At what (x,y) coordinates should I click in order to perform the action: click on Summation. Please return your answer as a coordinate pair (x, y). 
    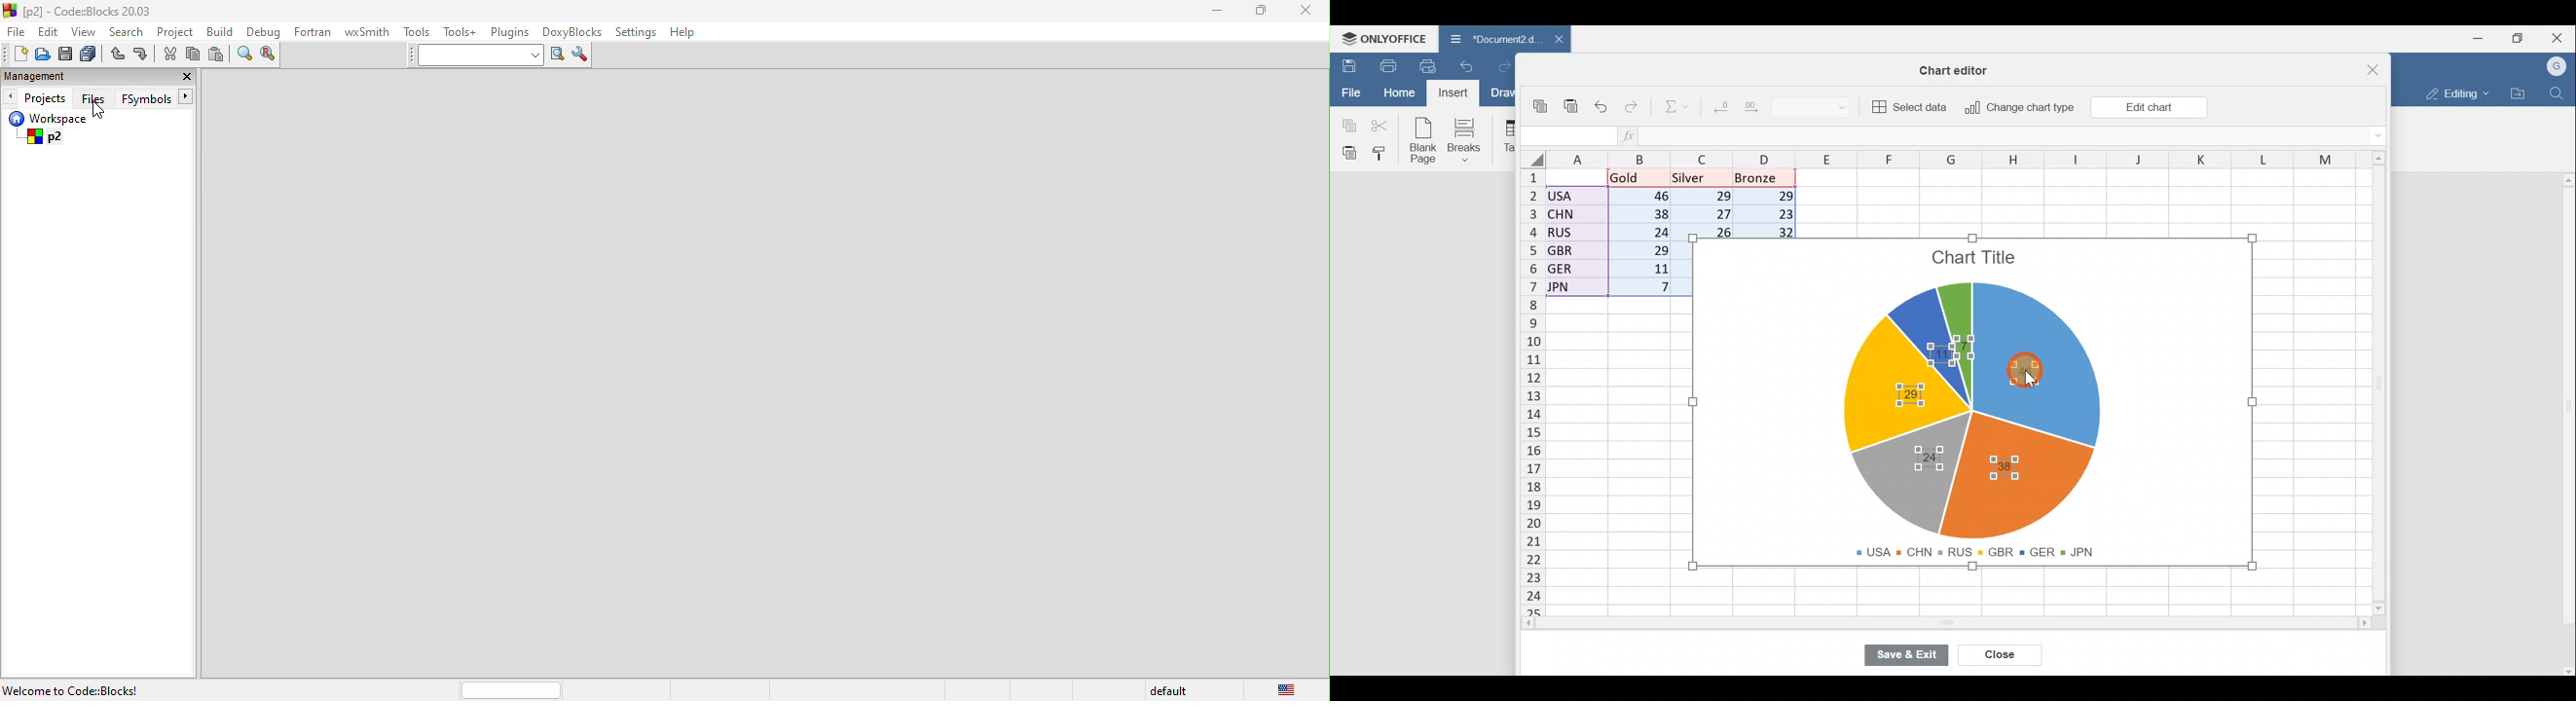
    Looking at the image, I should click on (1678, 105).